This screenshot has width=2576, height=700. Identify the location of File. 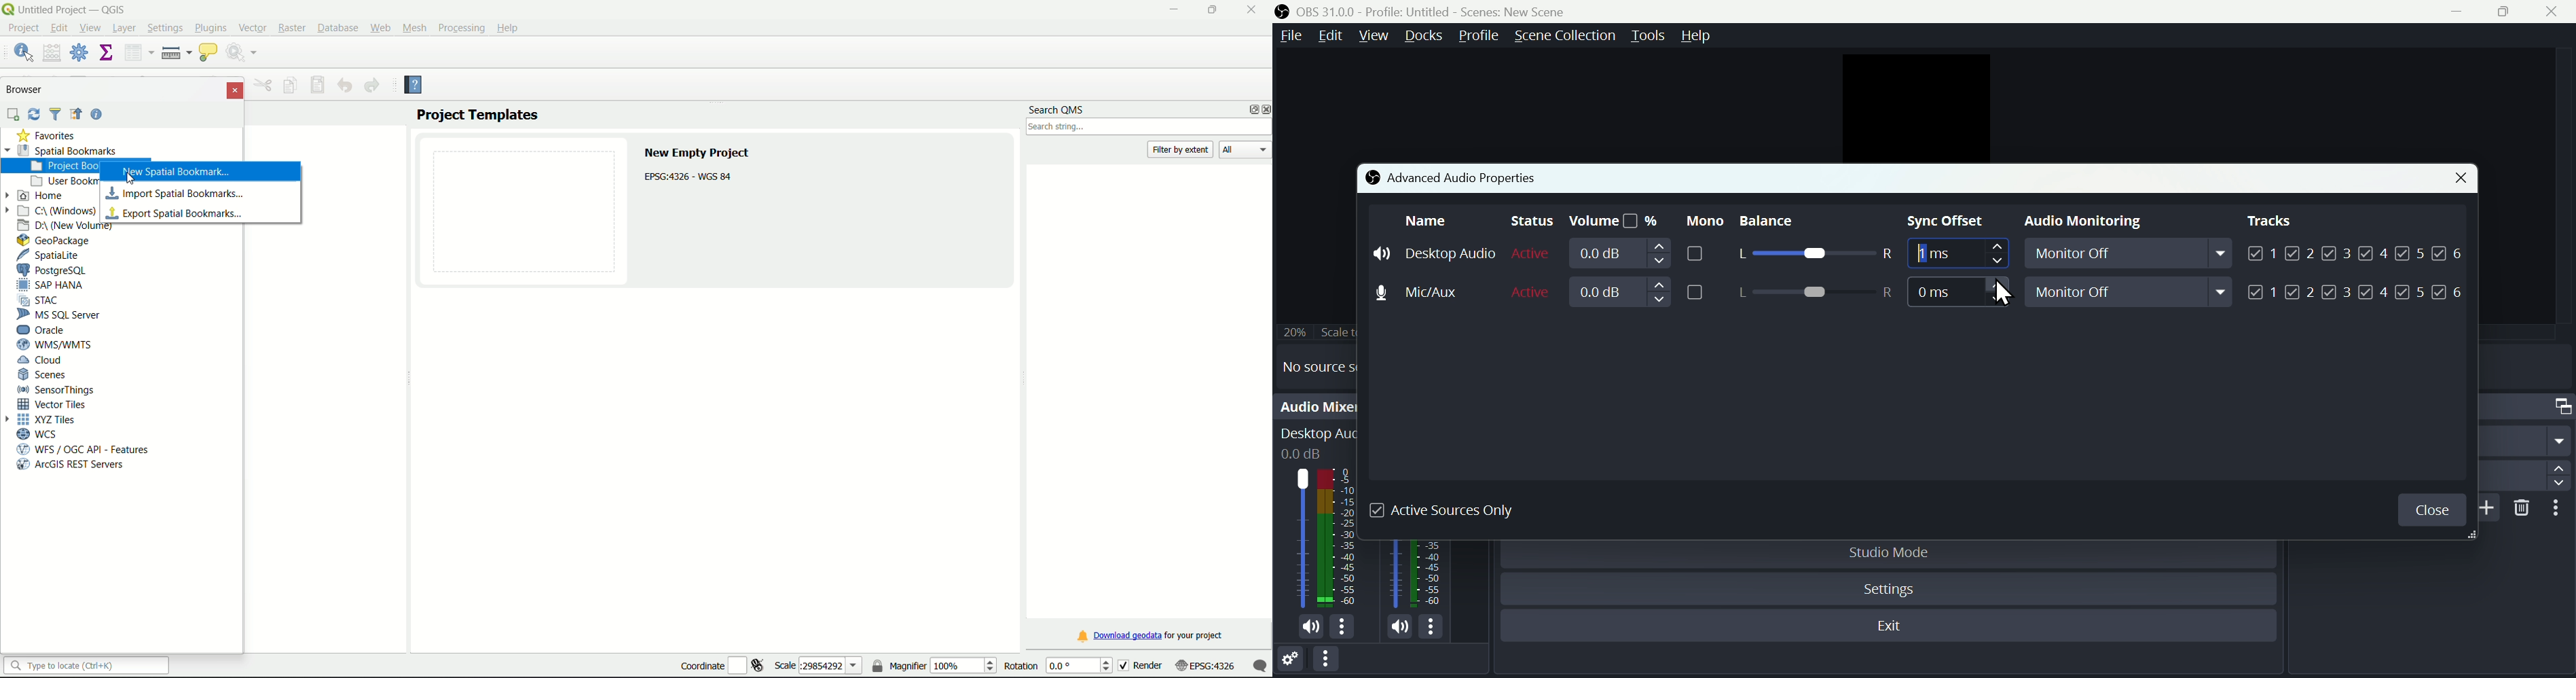
(1289, 36).